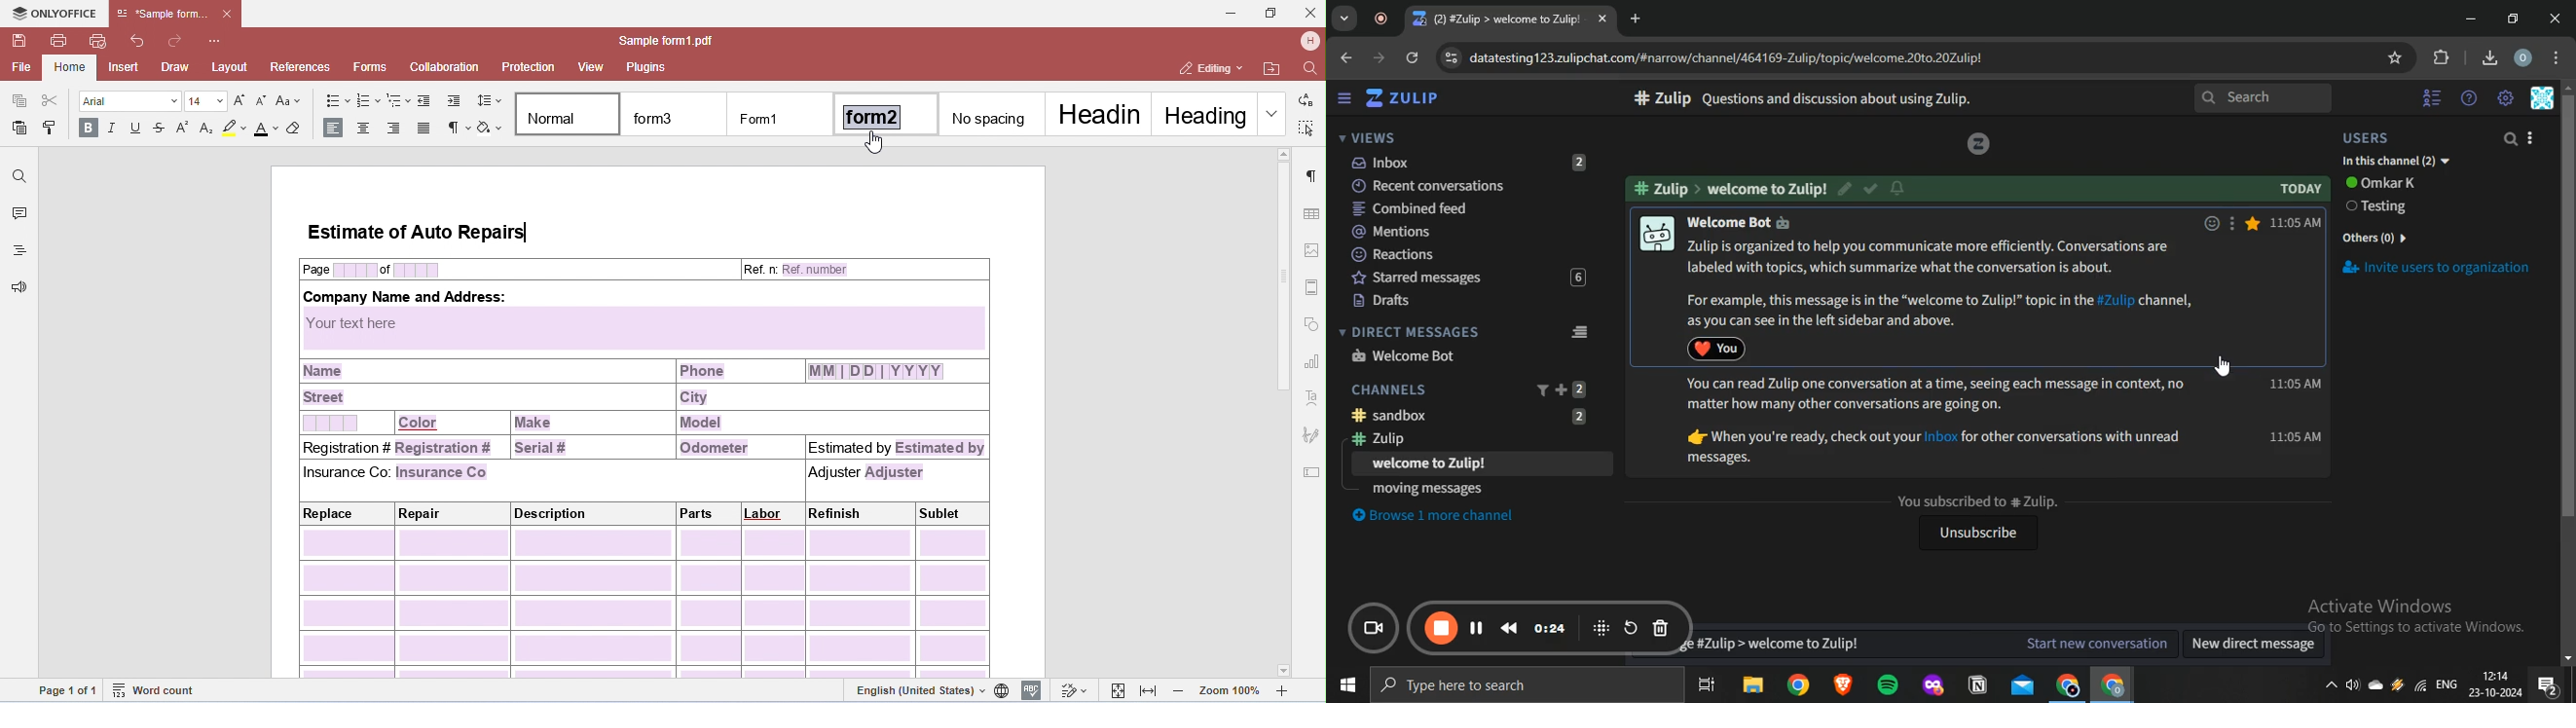 The width and height of the screenshot is (2576, 728). Describe the element at coordinates (1601, 627) in the screenshot. I see `icon` at that location.